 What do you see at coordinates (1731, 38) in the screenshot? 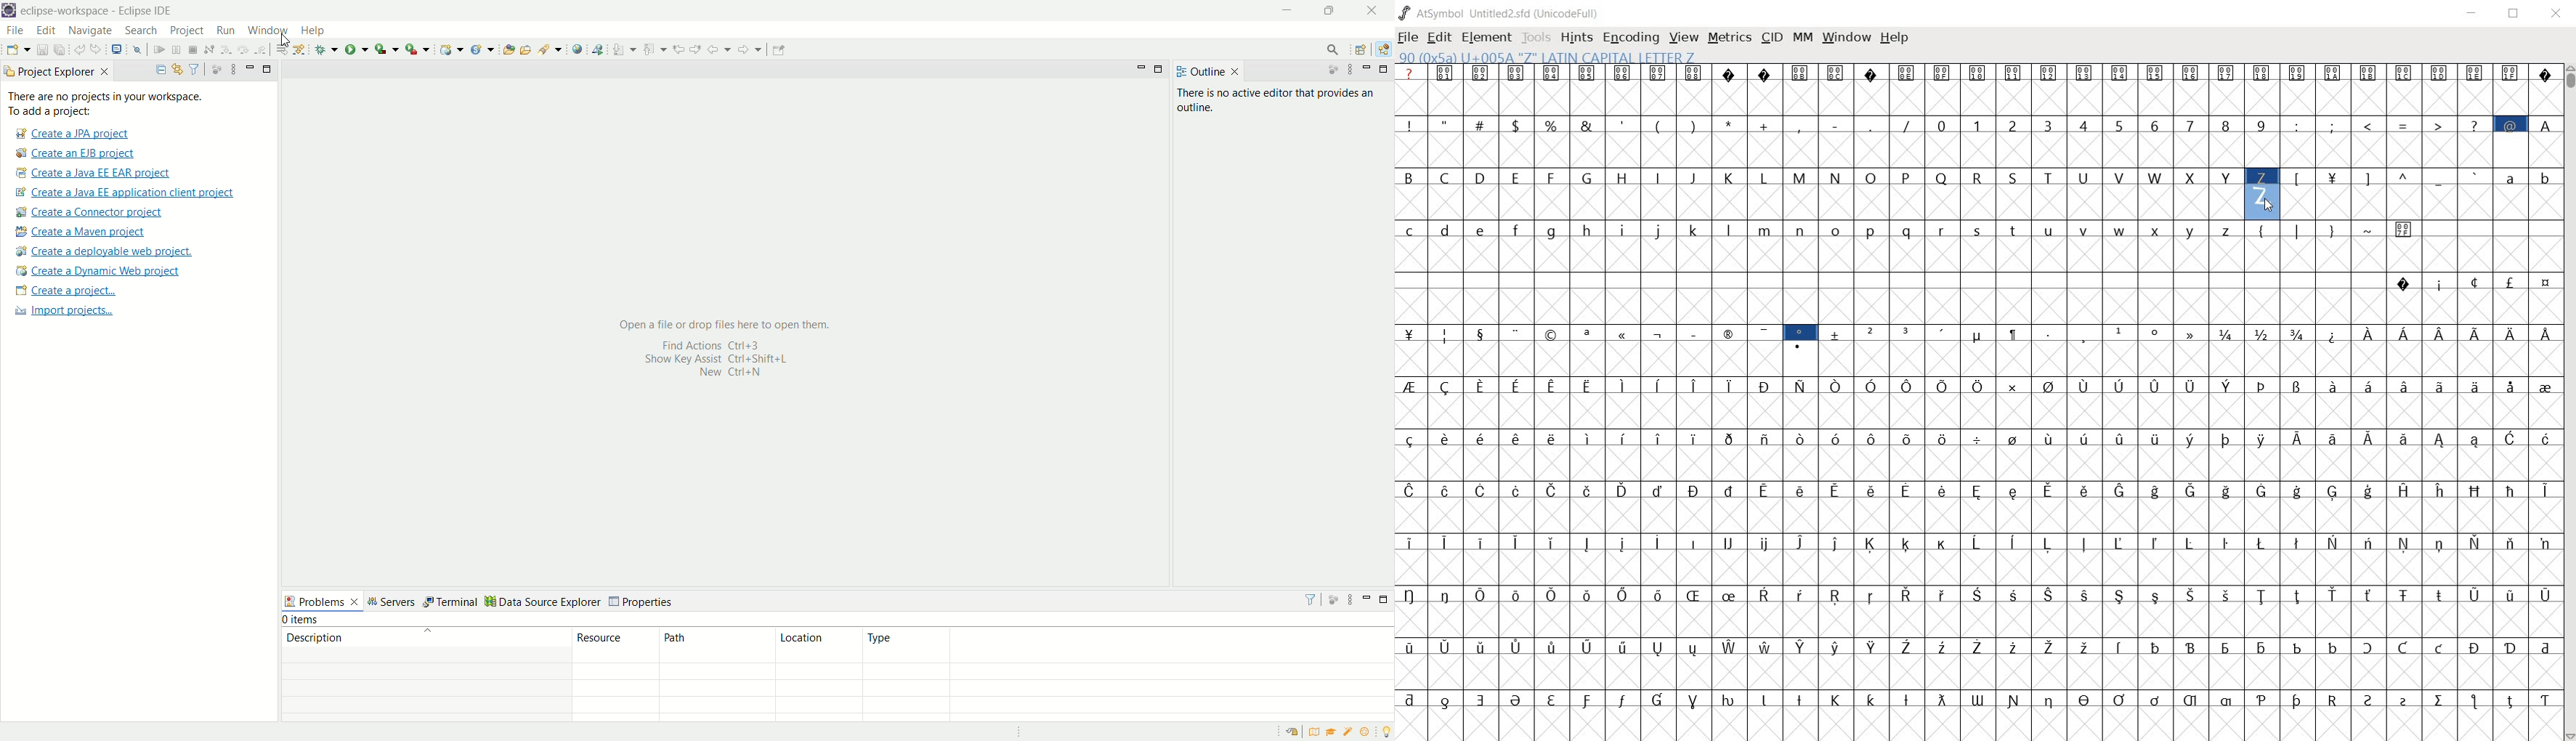
I see `metrics` at bounding box center [1731, 38].